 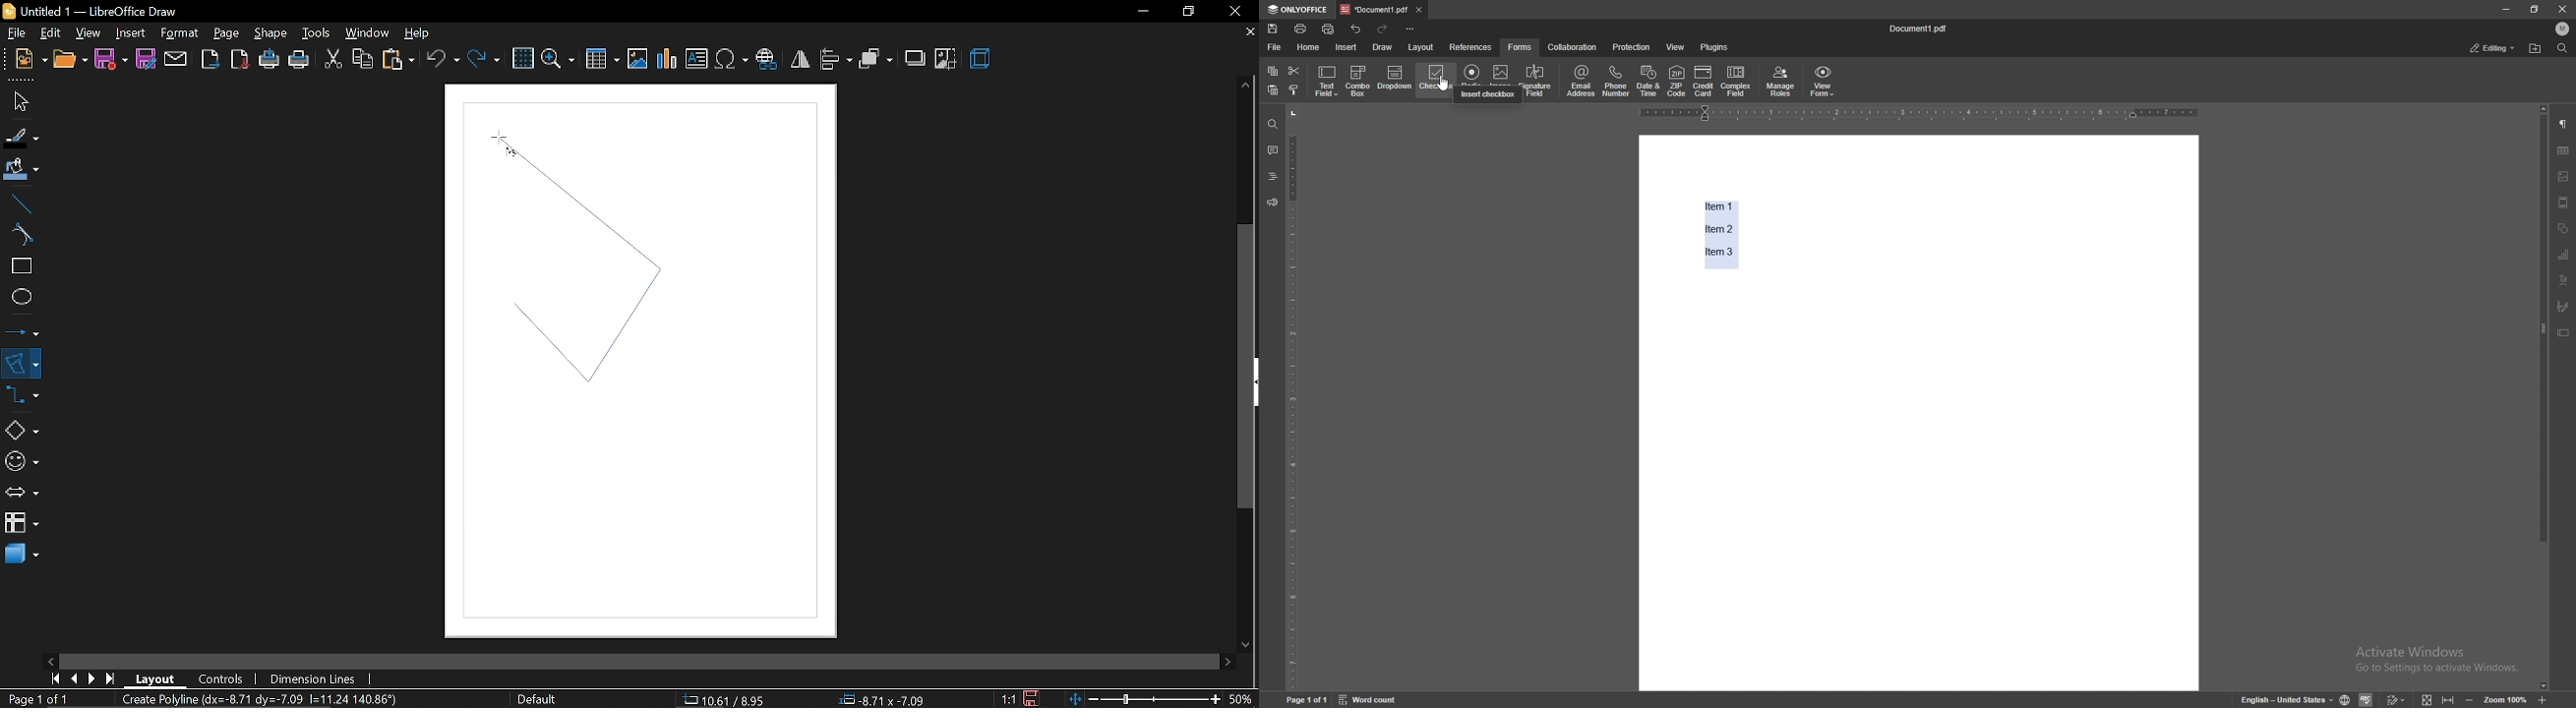 What do you see at coordinates (1189, 11) in the screenshot?
I see `restore down` at bounding box center [1189, 11].